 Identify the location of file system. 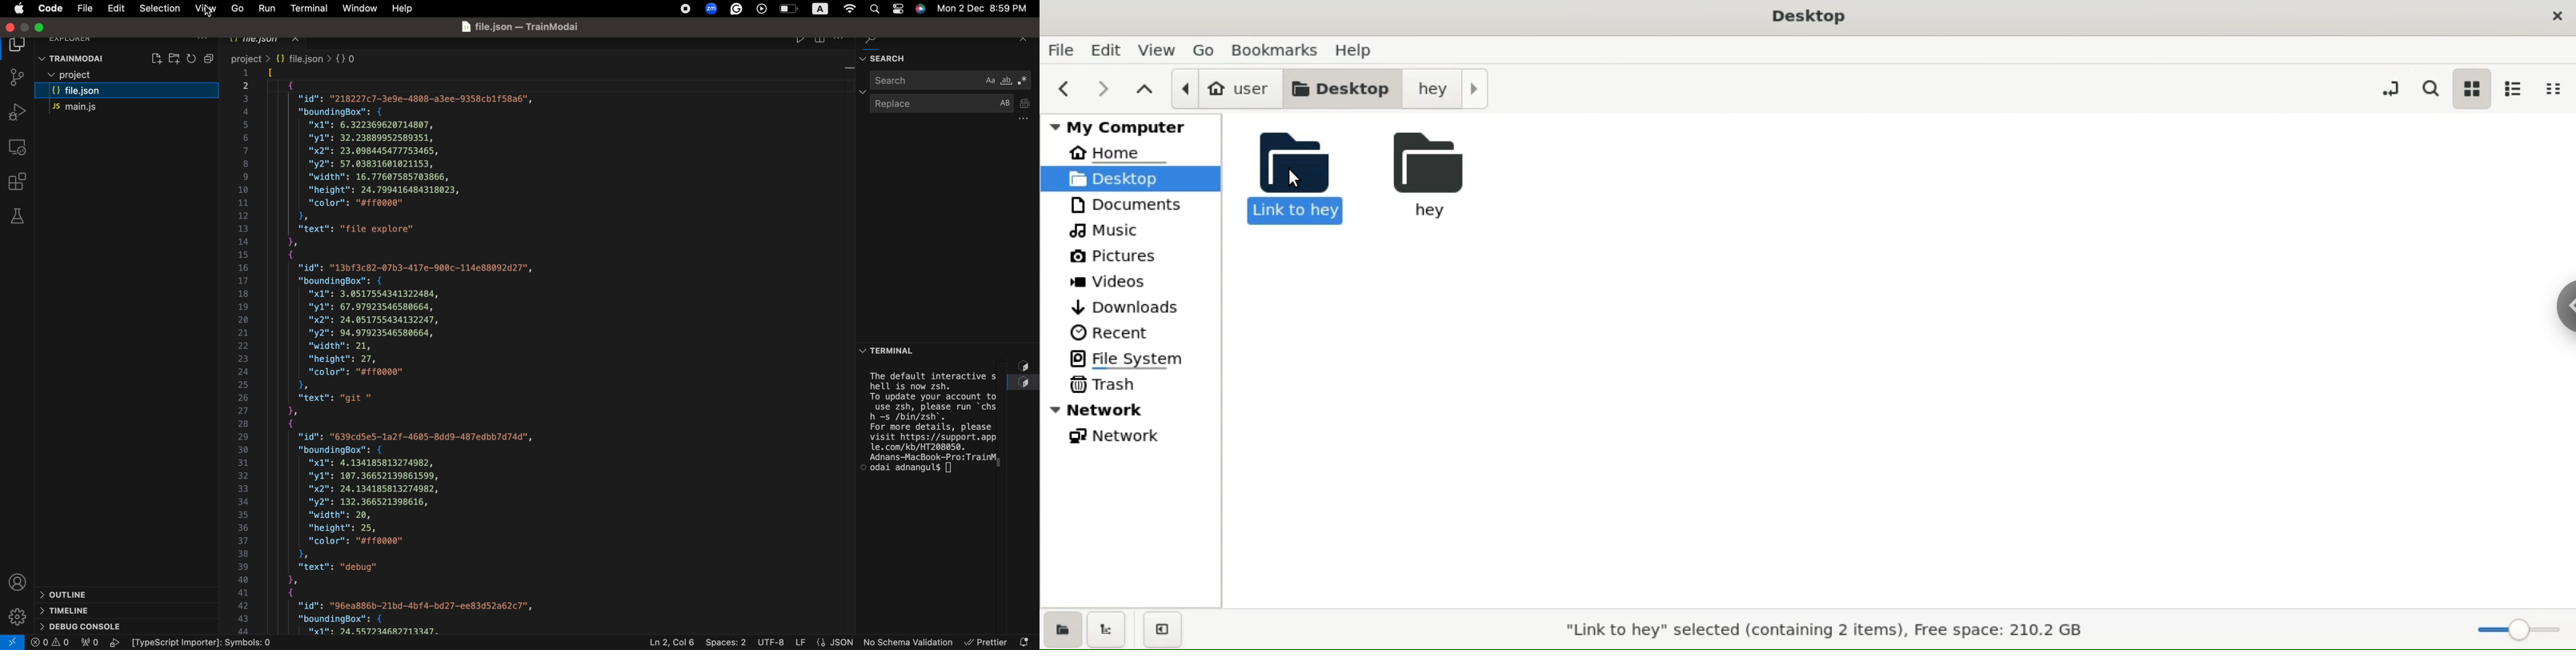
(1129, 358).